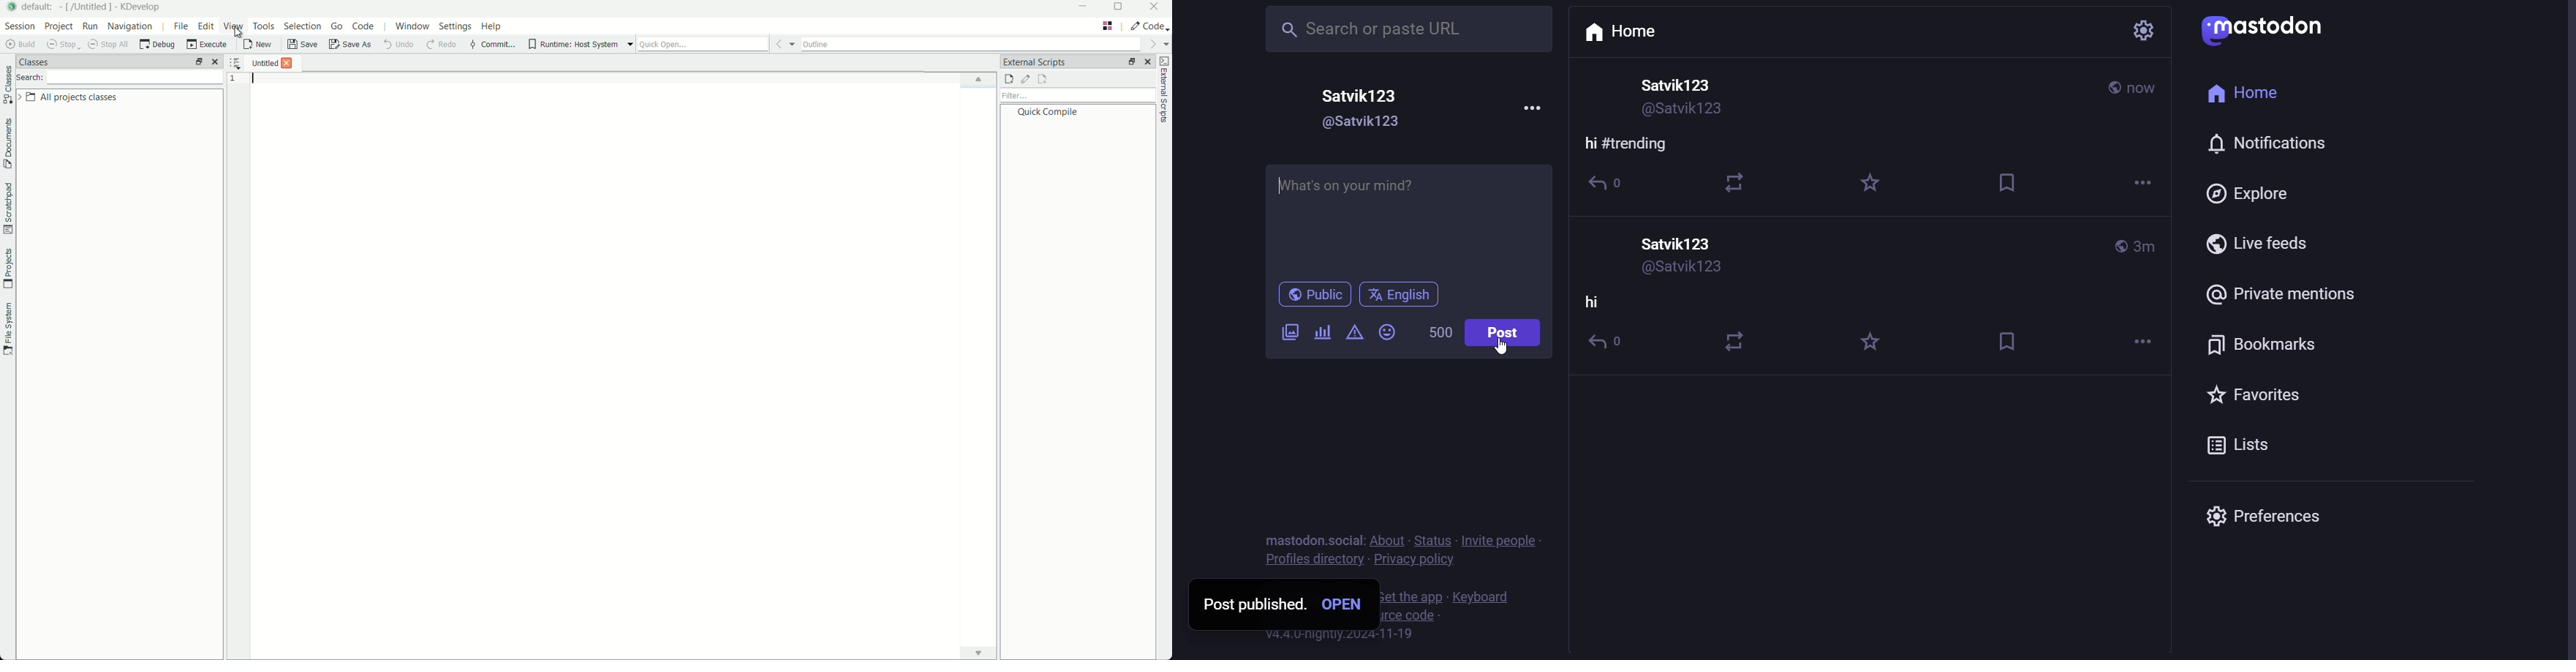 The image size is (2576, 672). What do you see at coordinates (1312, 295) in the screenshot?
I see `public` at bounding box center [1312, 295].